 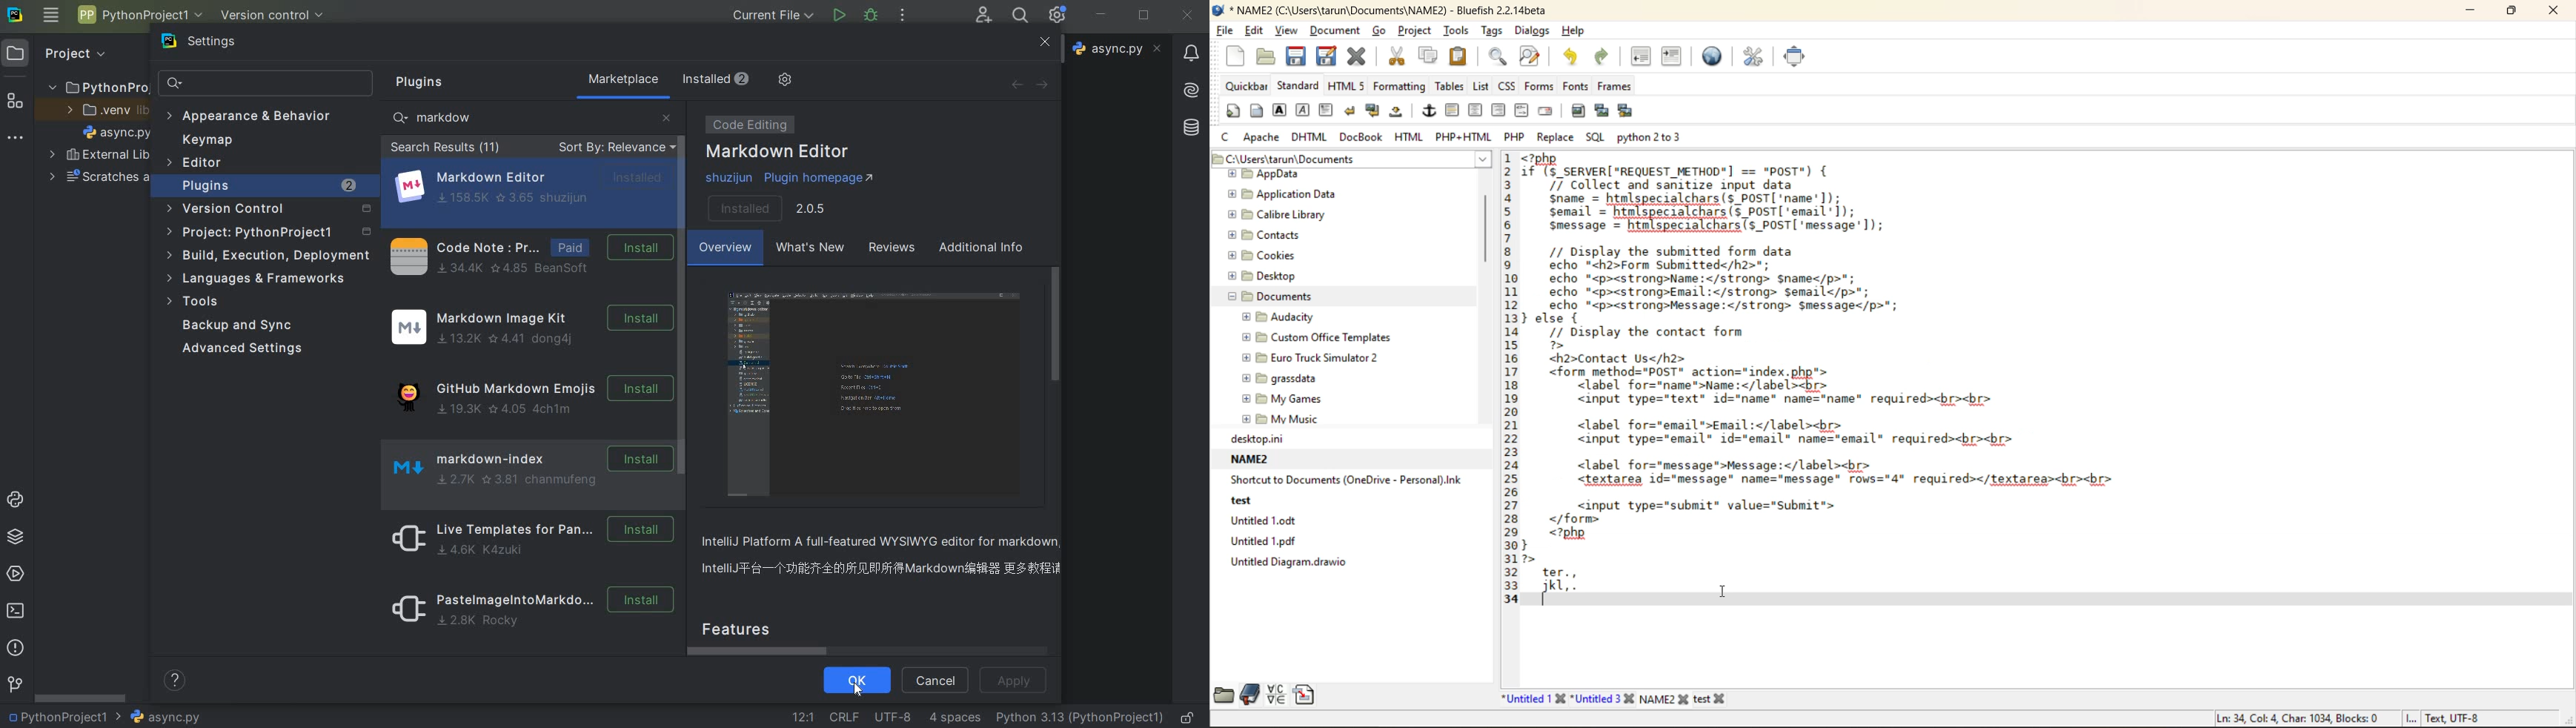 What do you see at coordinates (773, 15) in the screenshot?
I see `current file` at bounding box center [773, 15].